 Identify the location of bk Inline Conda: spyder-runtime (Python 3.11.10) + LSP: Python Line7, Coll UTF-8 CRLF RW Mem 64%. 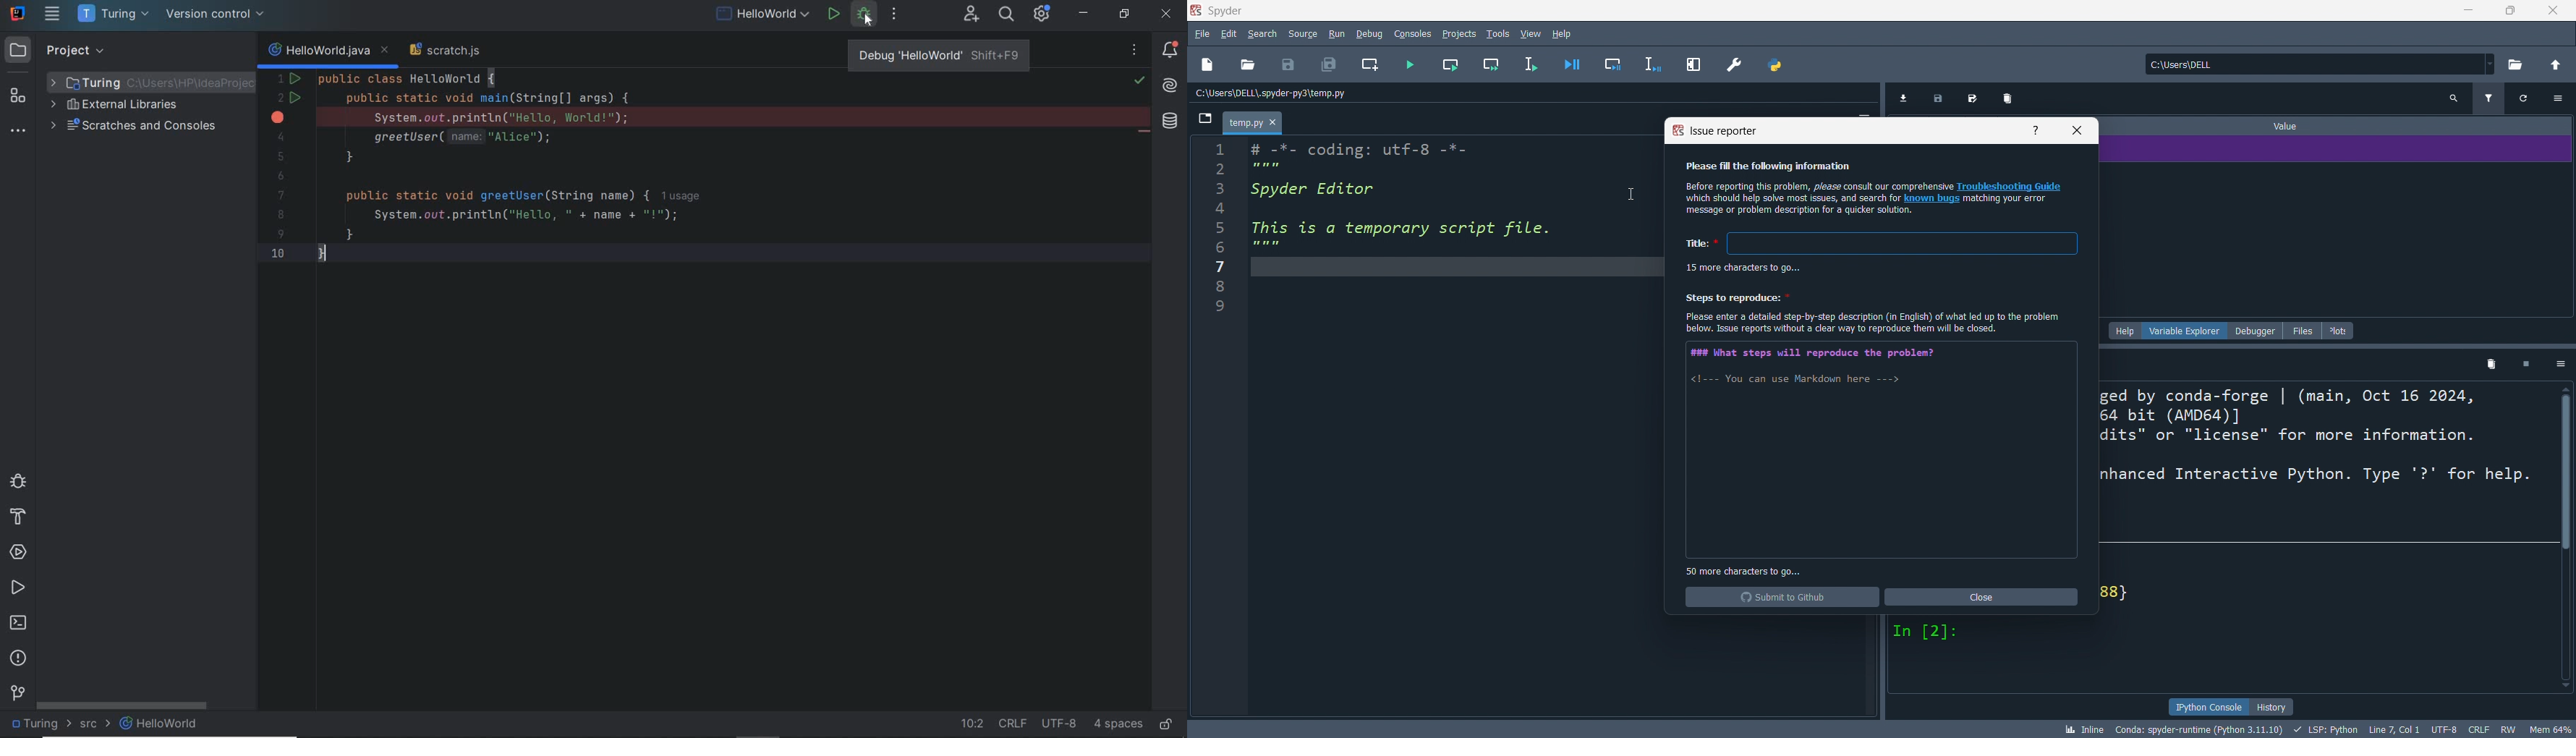
(2312, 729).